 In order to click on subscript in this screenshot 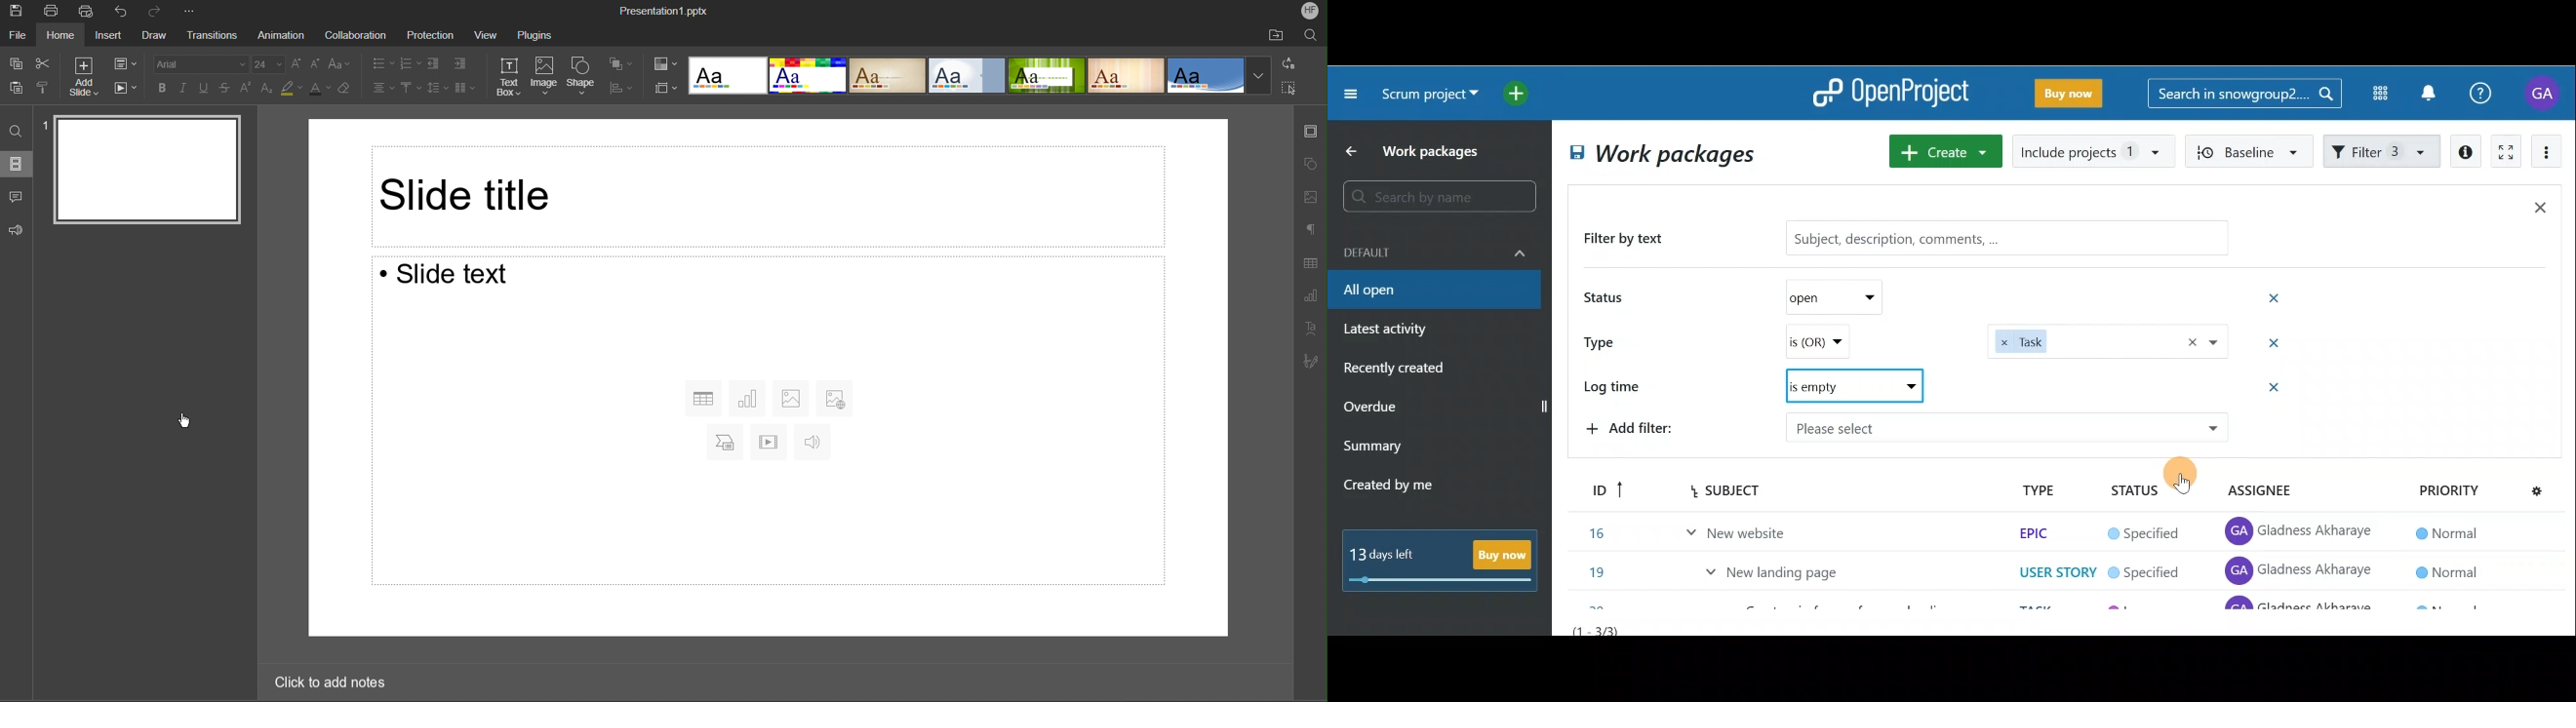, I will do `click(269, 89)`.